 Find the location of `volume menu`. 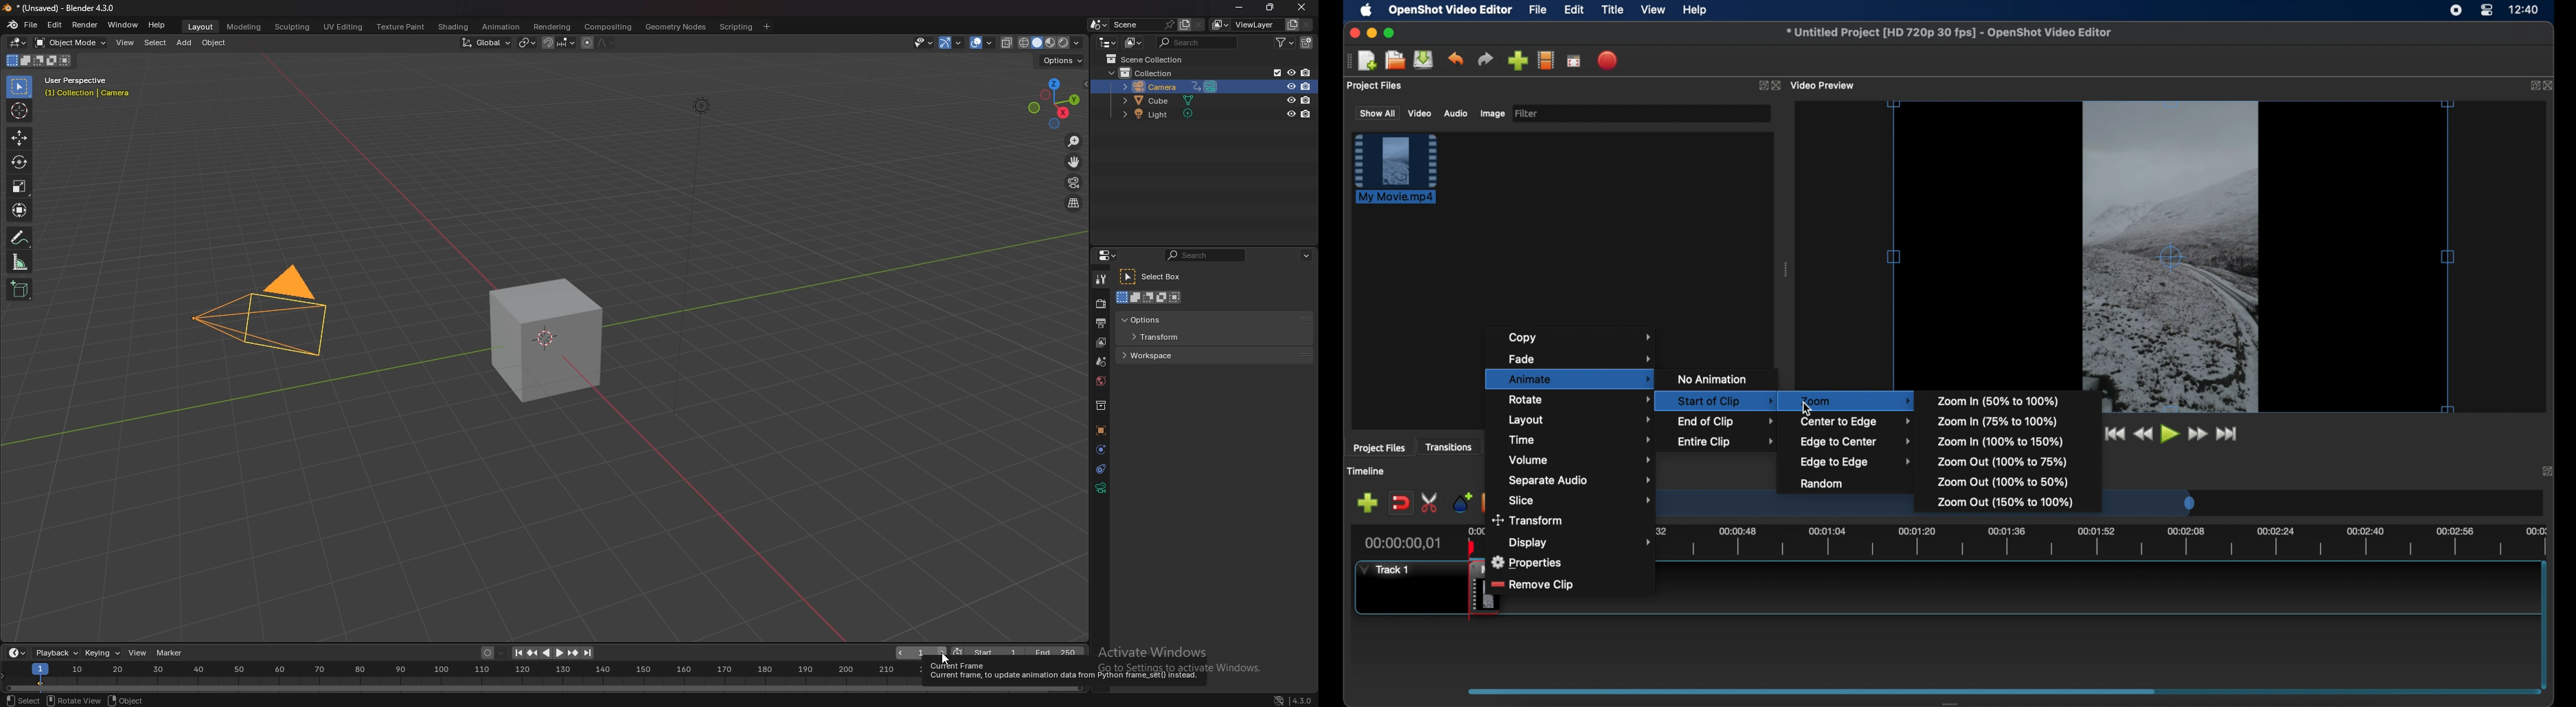

volume menu is located at coordinates (1581, 460).